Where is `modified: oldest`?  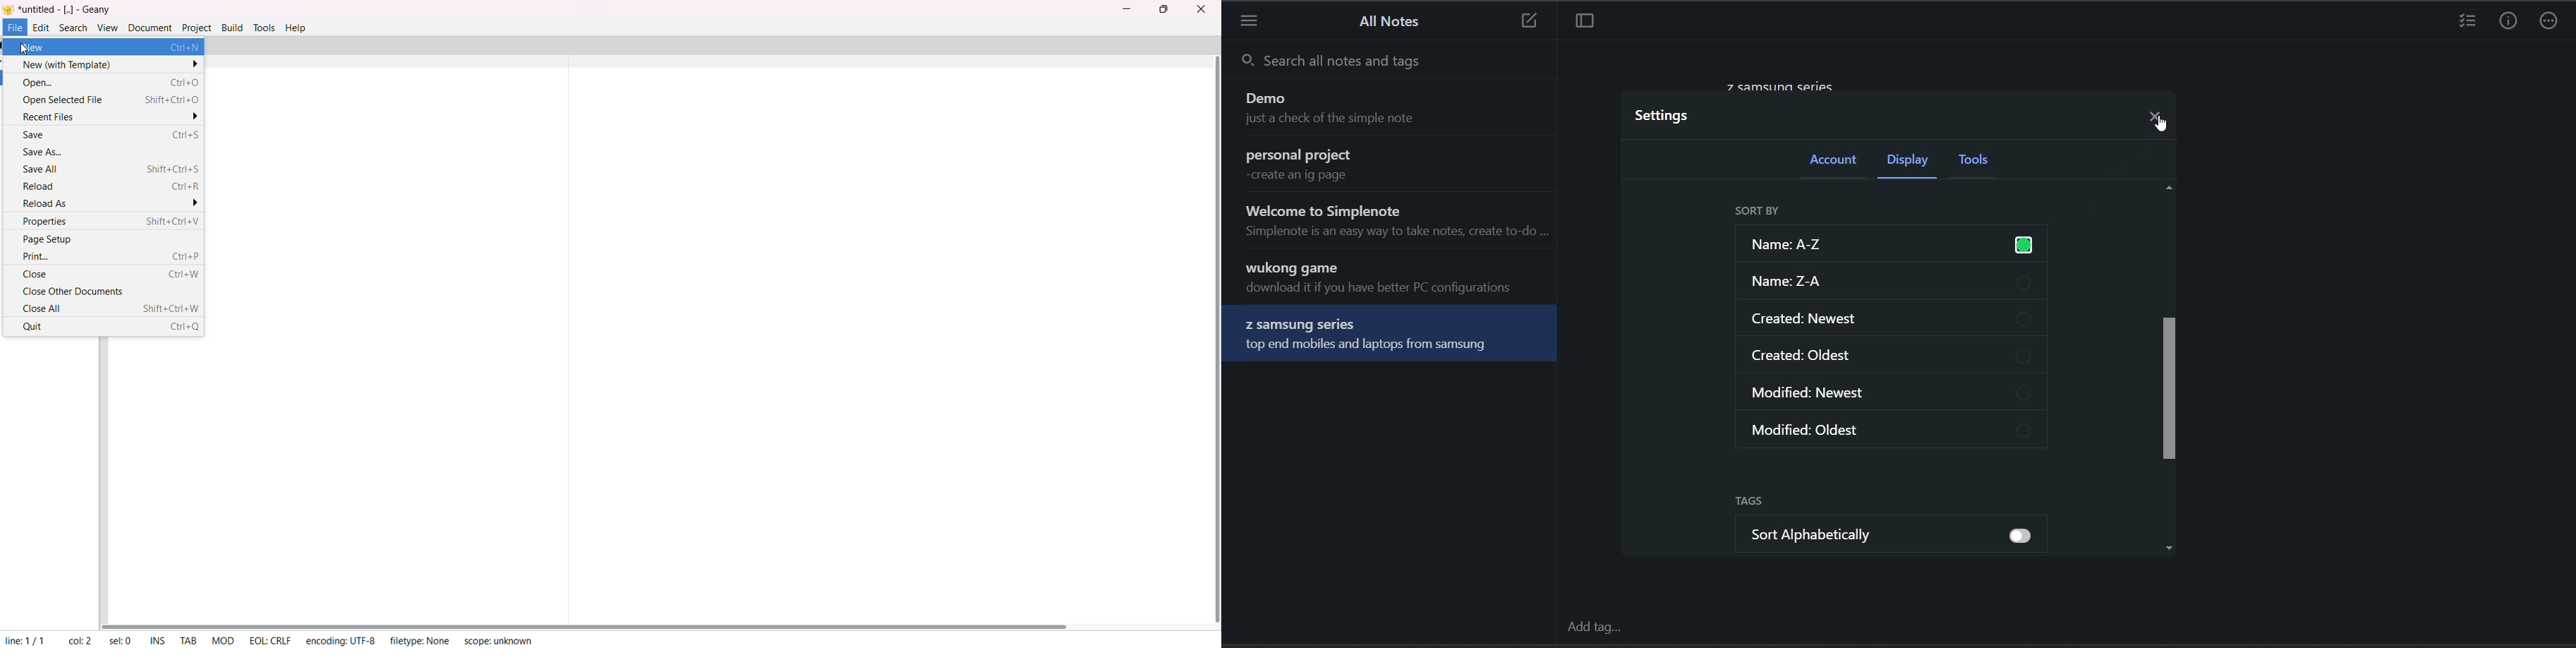 modified: oldest is located at coordinates (1898, 433).